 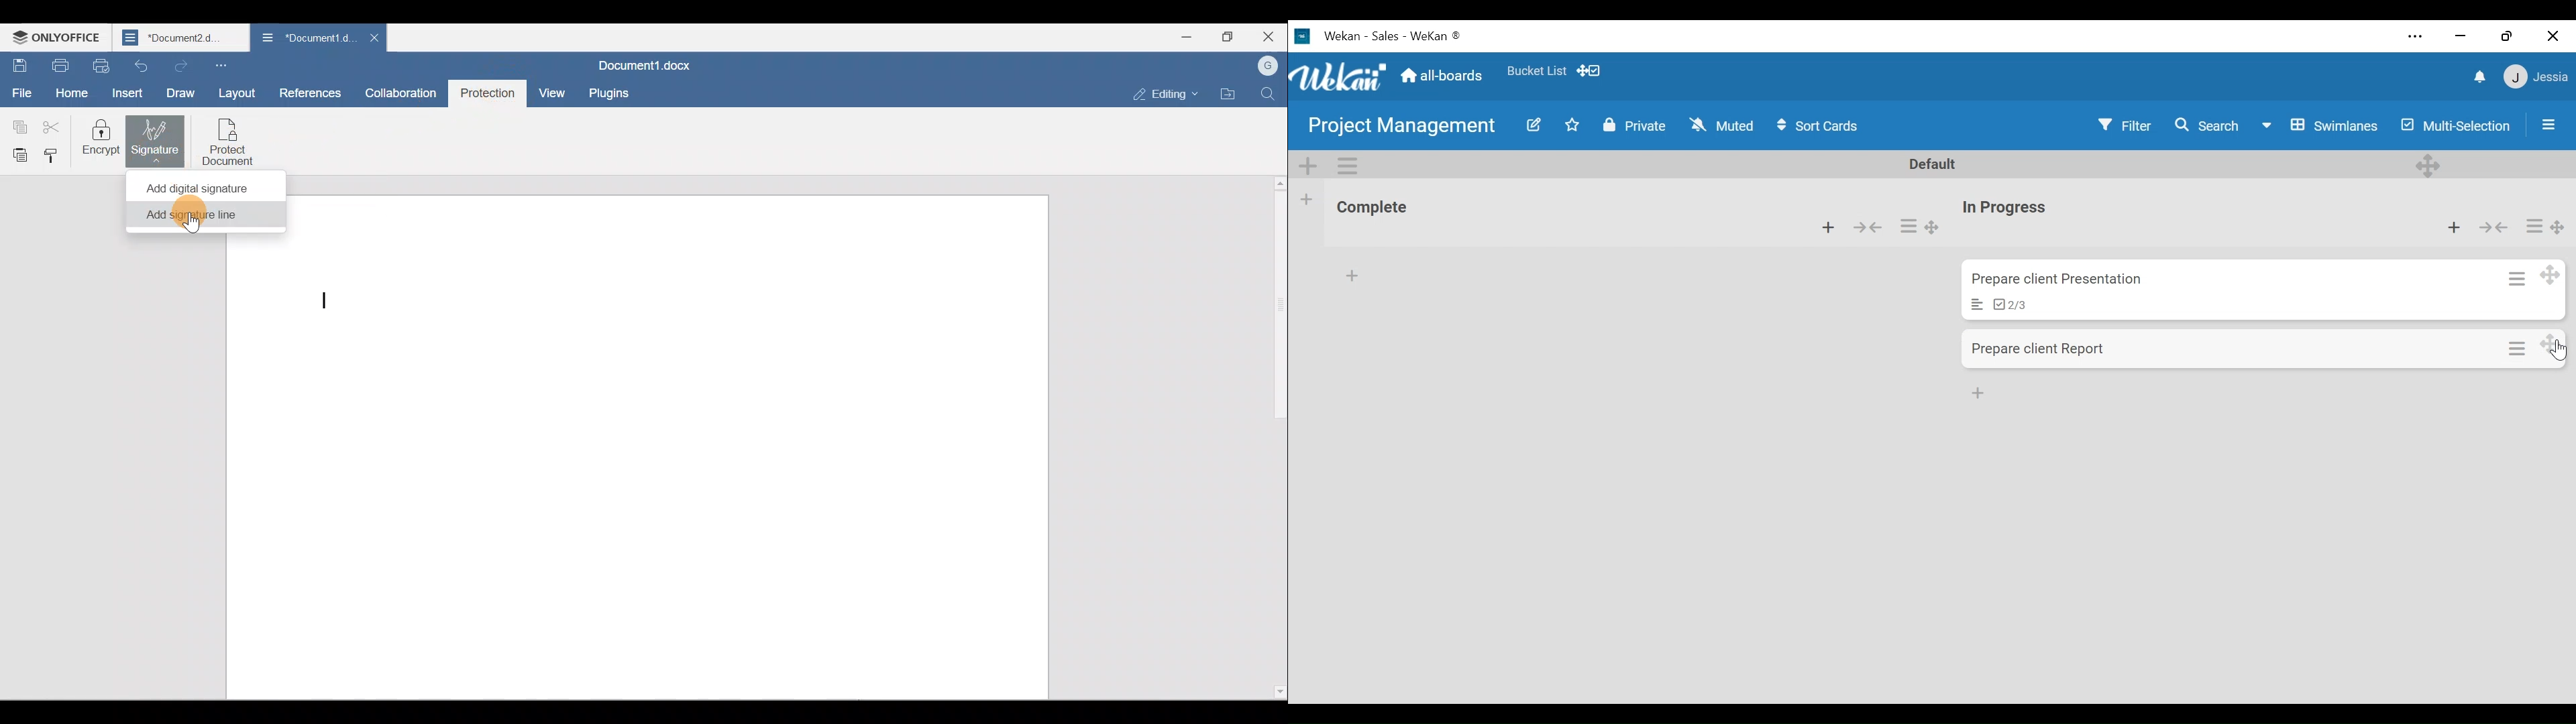 I want to click on Settings and more, so click(x=2410, y=35).